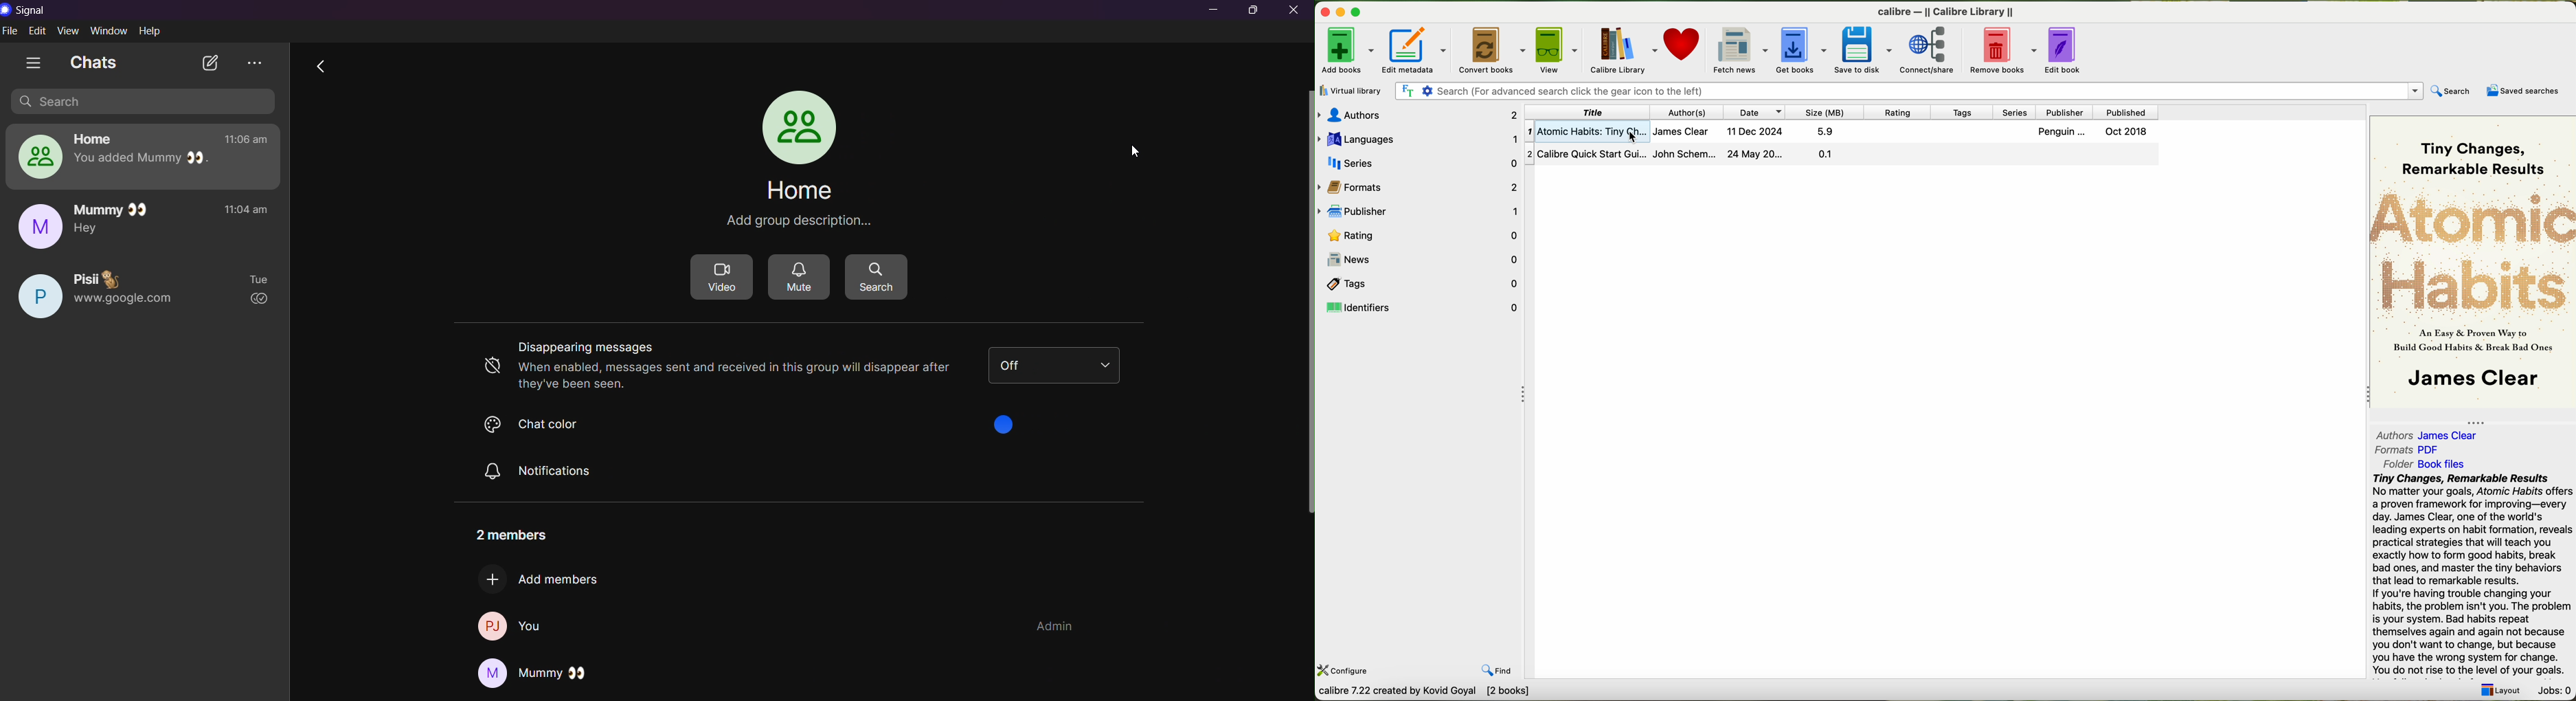 The width and height of the screenshot is (2576, 728). What do you see at coordinates (2557, 690) in the screenshot?
I see `Jobs: 0` at bounding box center [2557, 690].